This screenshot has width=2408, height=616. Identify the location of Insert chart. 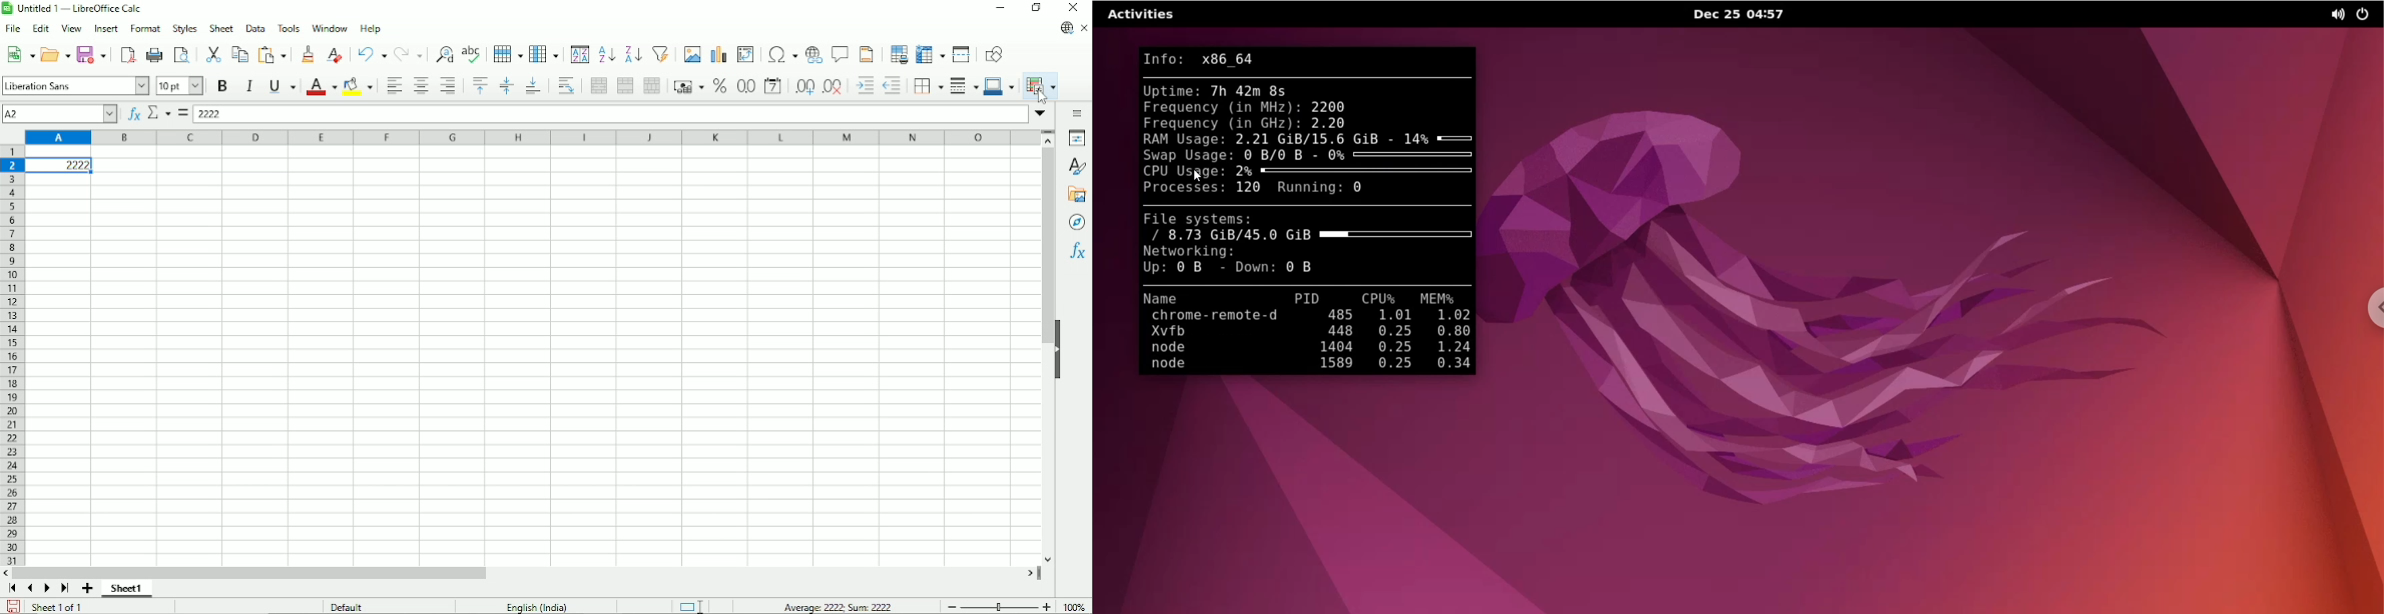
(717, 53).